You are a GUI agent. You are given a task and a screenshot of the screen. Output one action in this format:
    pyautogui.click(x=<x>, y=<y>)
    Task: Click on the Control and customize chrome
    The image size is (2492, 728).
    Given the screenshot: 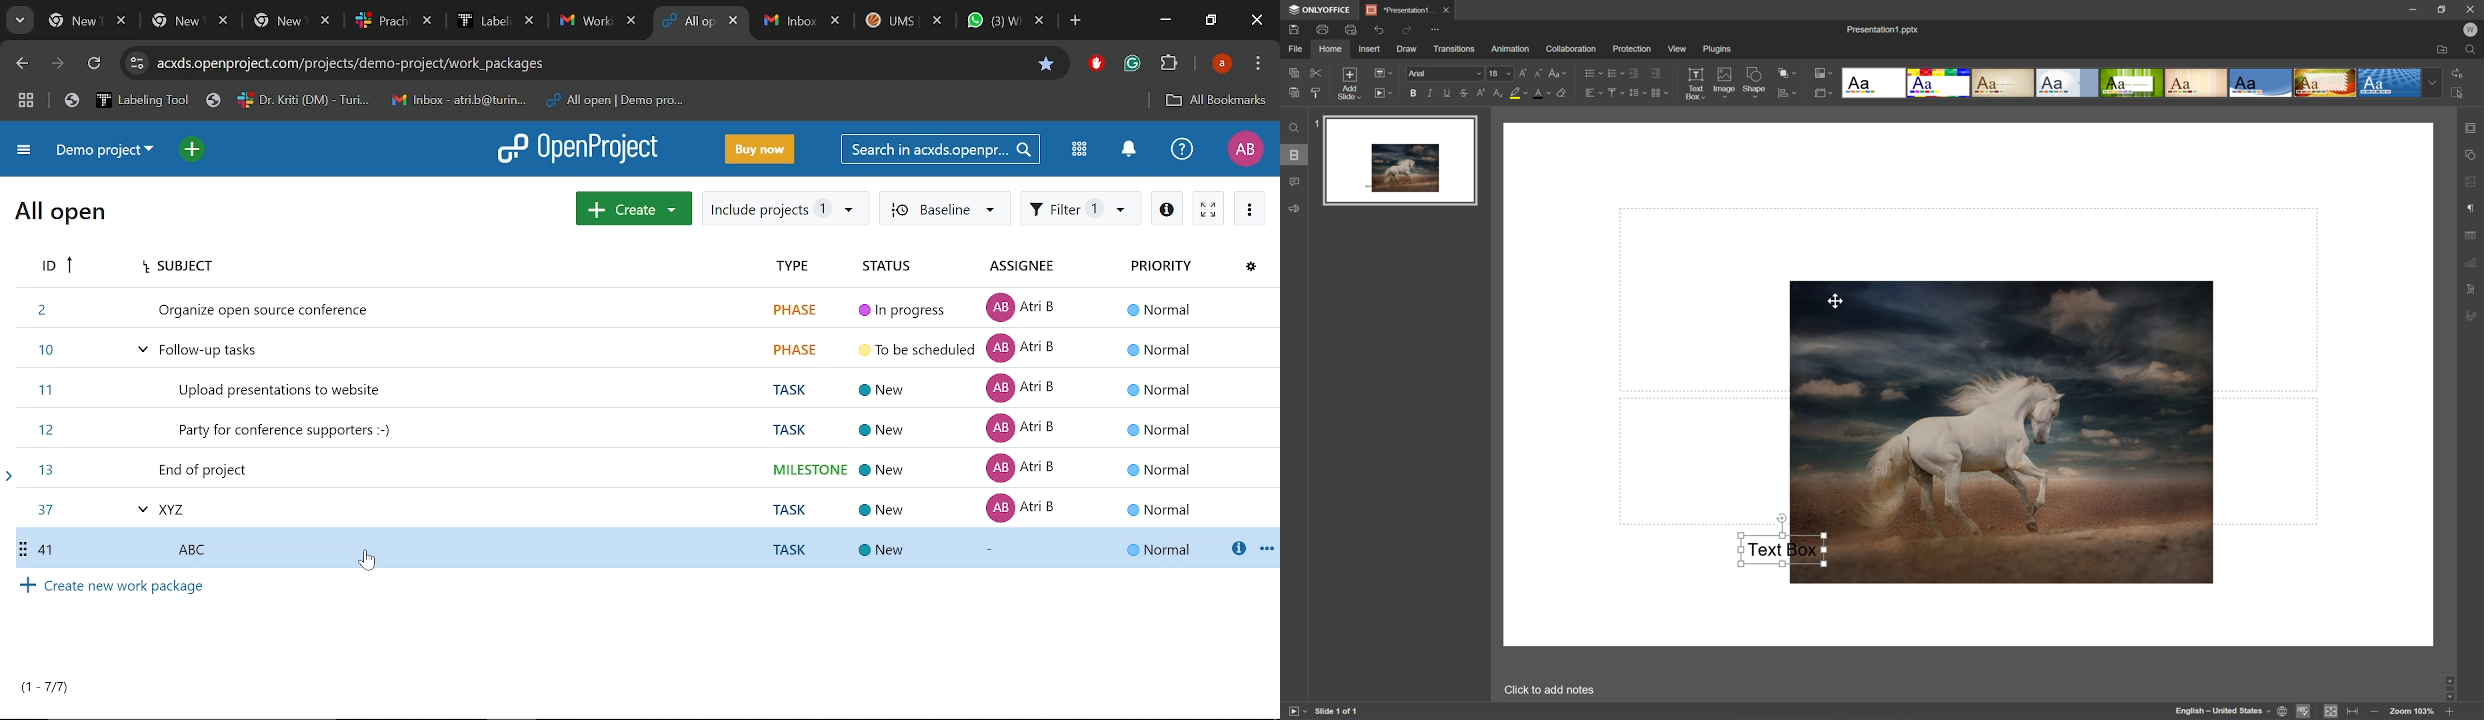 What is the action you would take?
    pyautogui.click(x=1260, y=64)
    